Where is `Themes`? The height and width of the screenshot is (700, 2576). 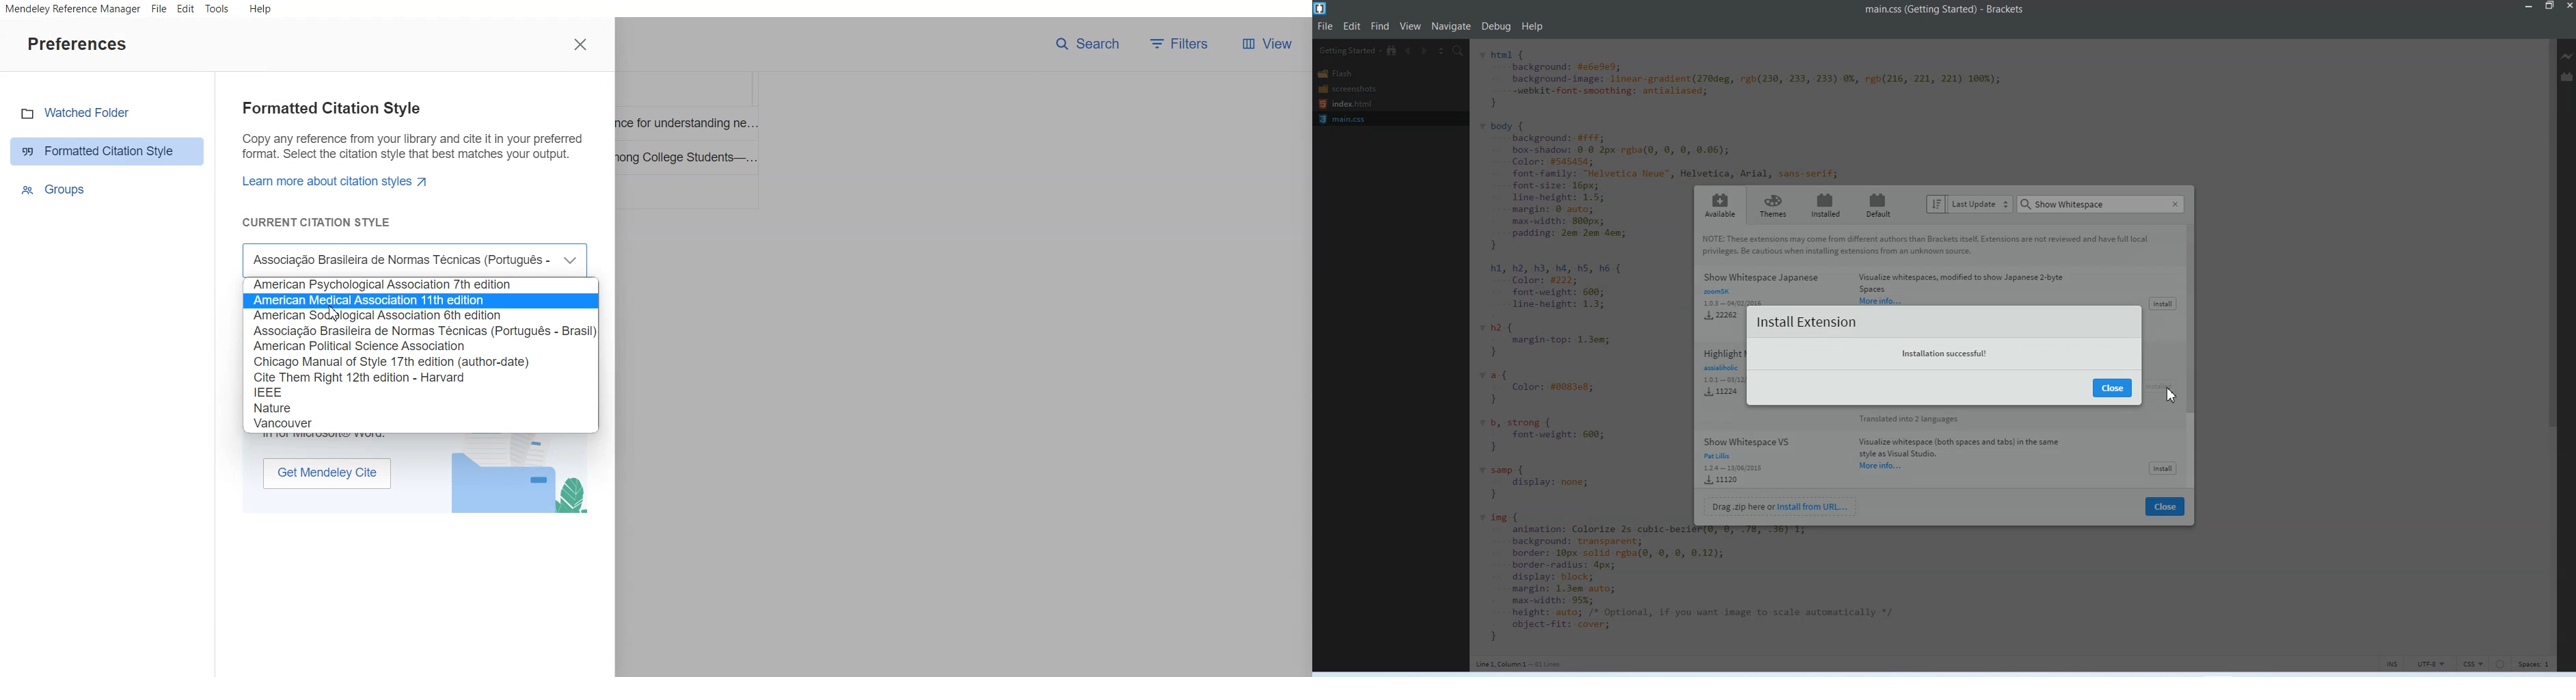 Themes is located at coordinates (1772, 205).